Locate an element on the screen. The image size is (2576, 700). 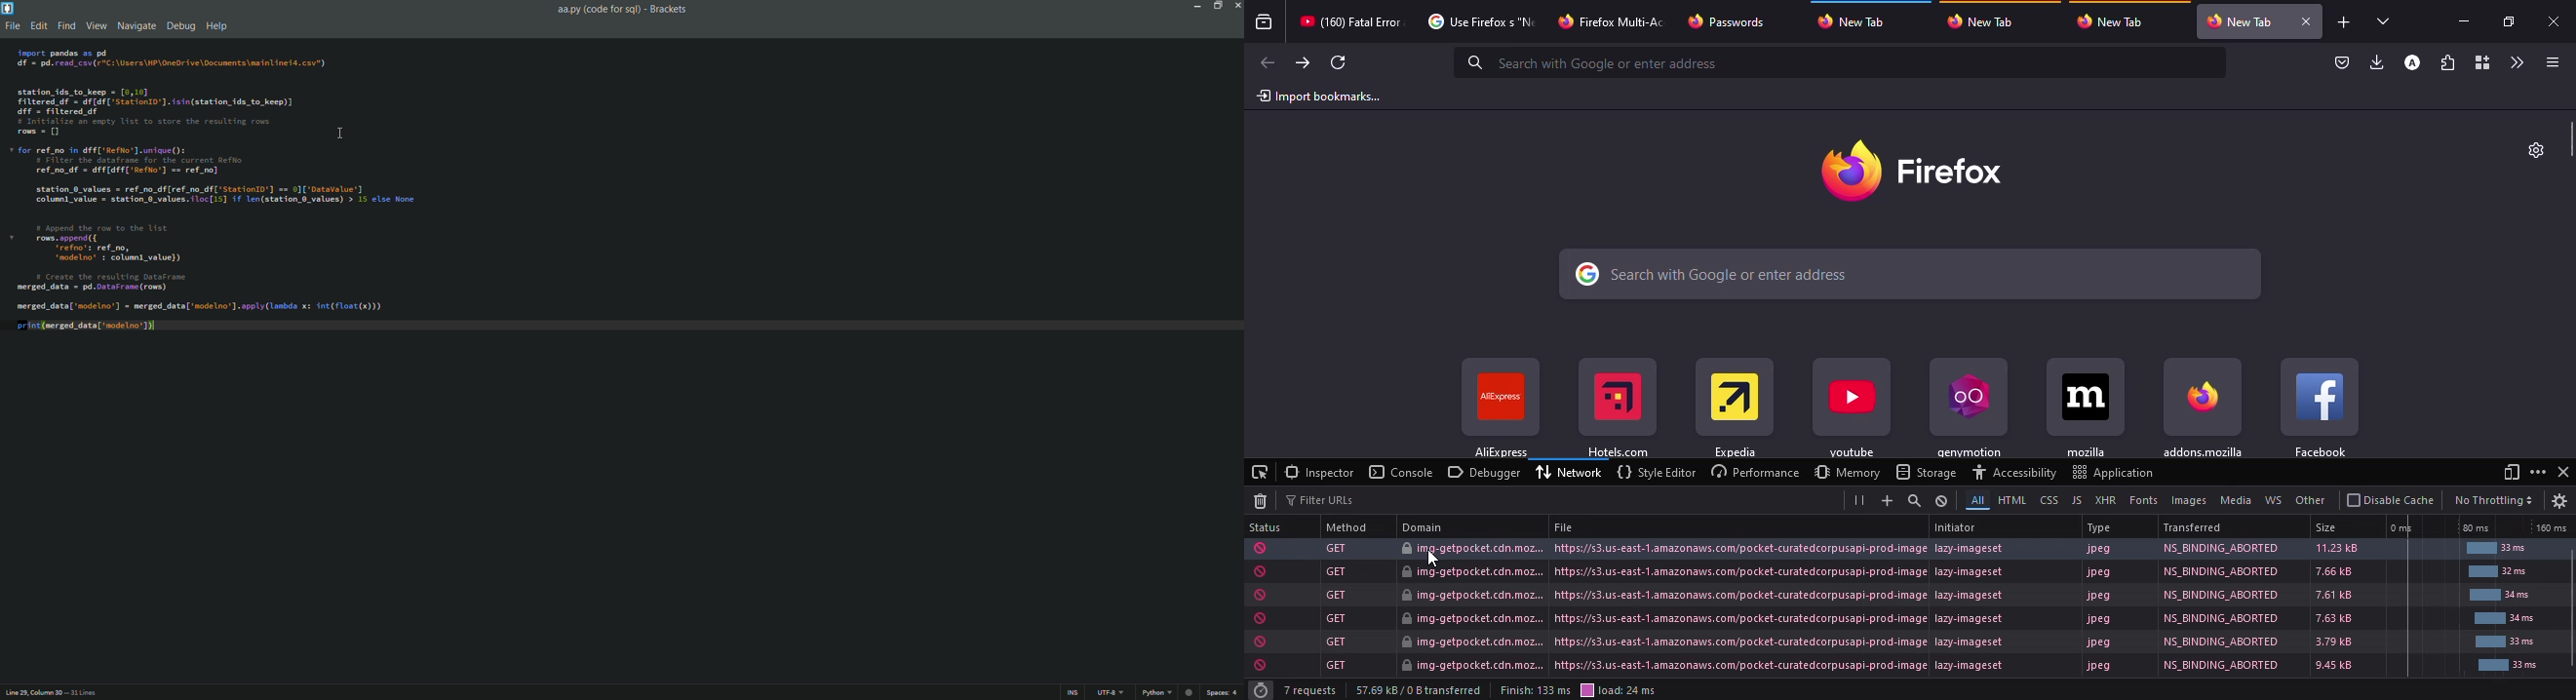
account is located at coordinates (2412, 62).